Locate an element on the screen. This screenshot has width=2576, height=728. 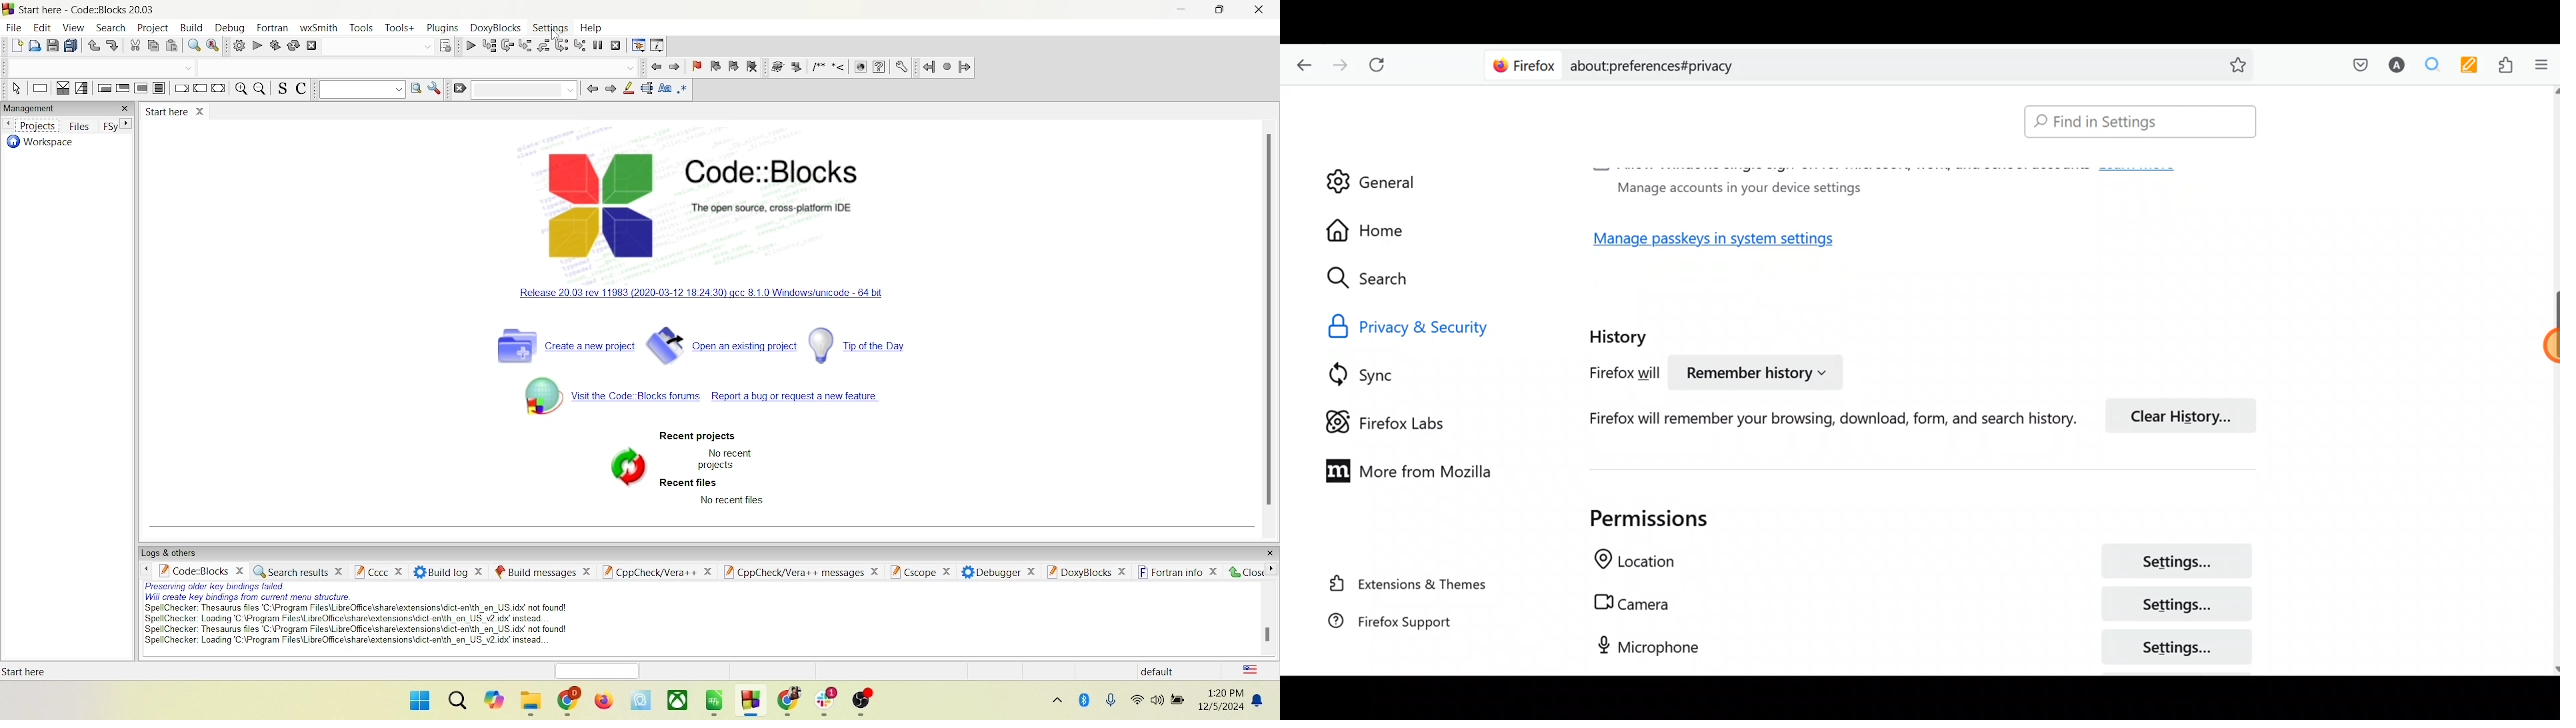
files is located at coordinates (80, 125).